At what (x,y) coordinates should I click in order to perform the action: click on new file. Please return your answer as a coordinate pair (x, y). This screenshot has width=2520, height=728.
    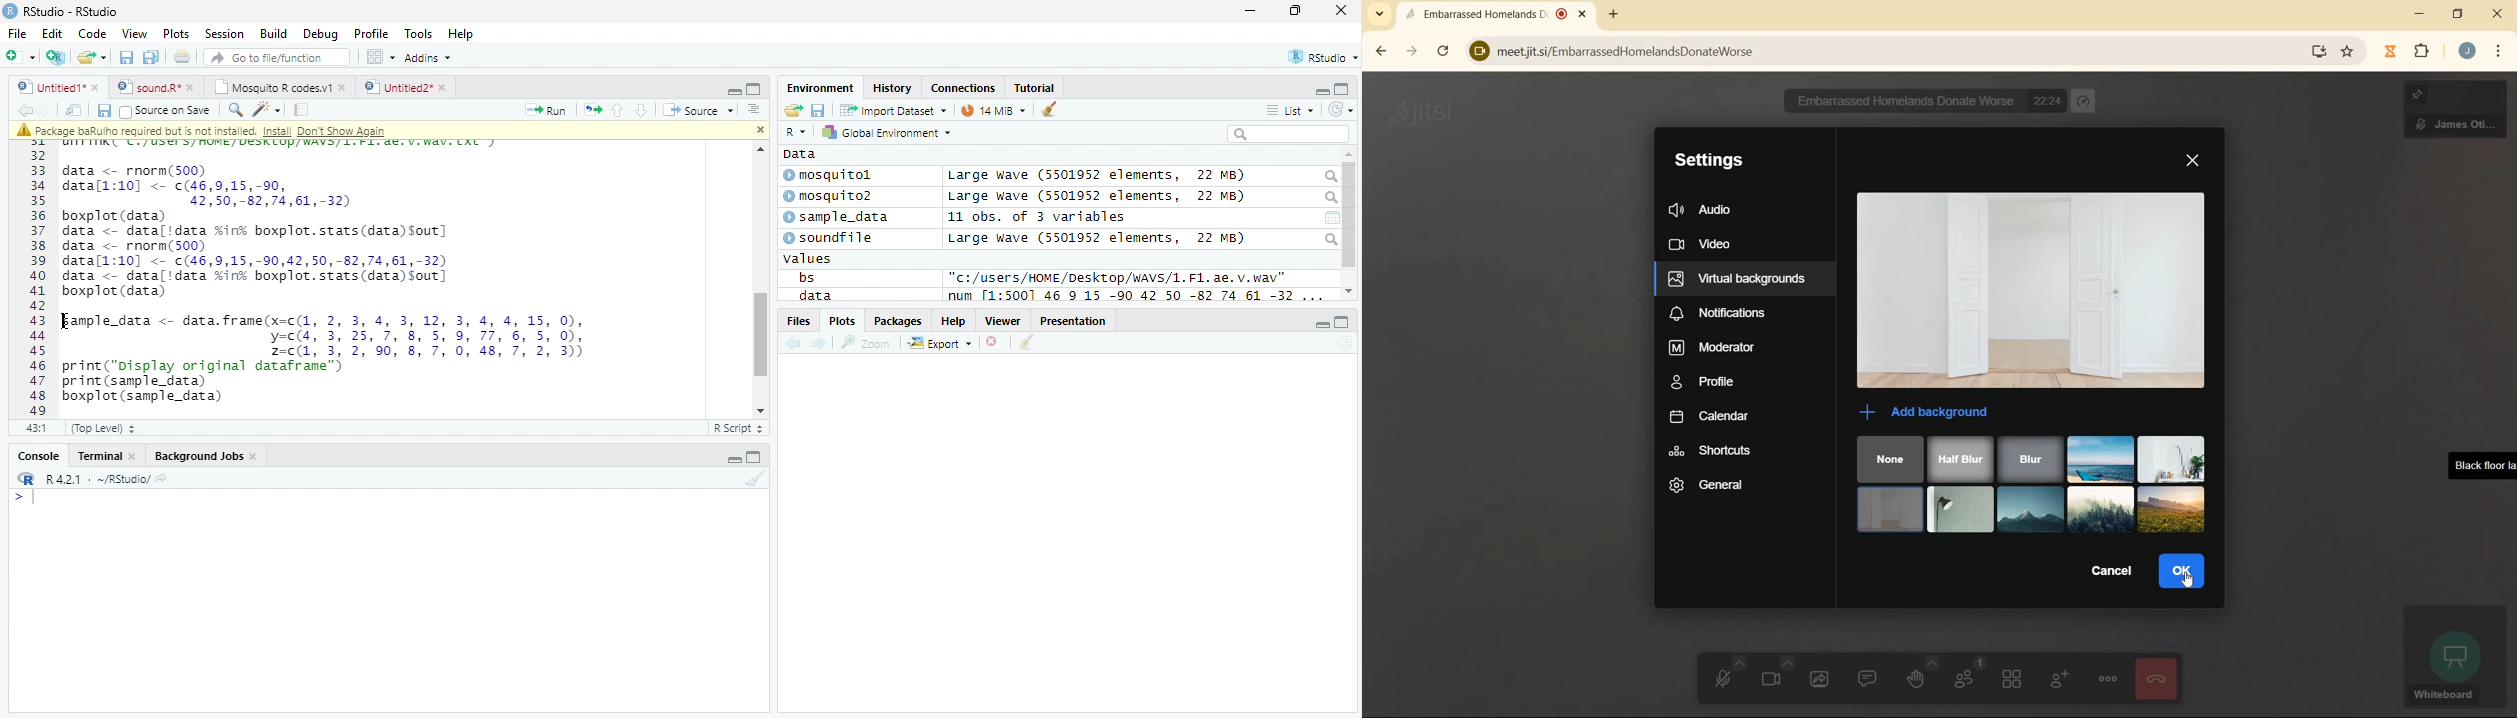
    Looking at the image, I should click on (21, 57).